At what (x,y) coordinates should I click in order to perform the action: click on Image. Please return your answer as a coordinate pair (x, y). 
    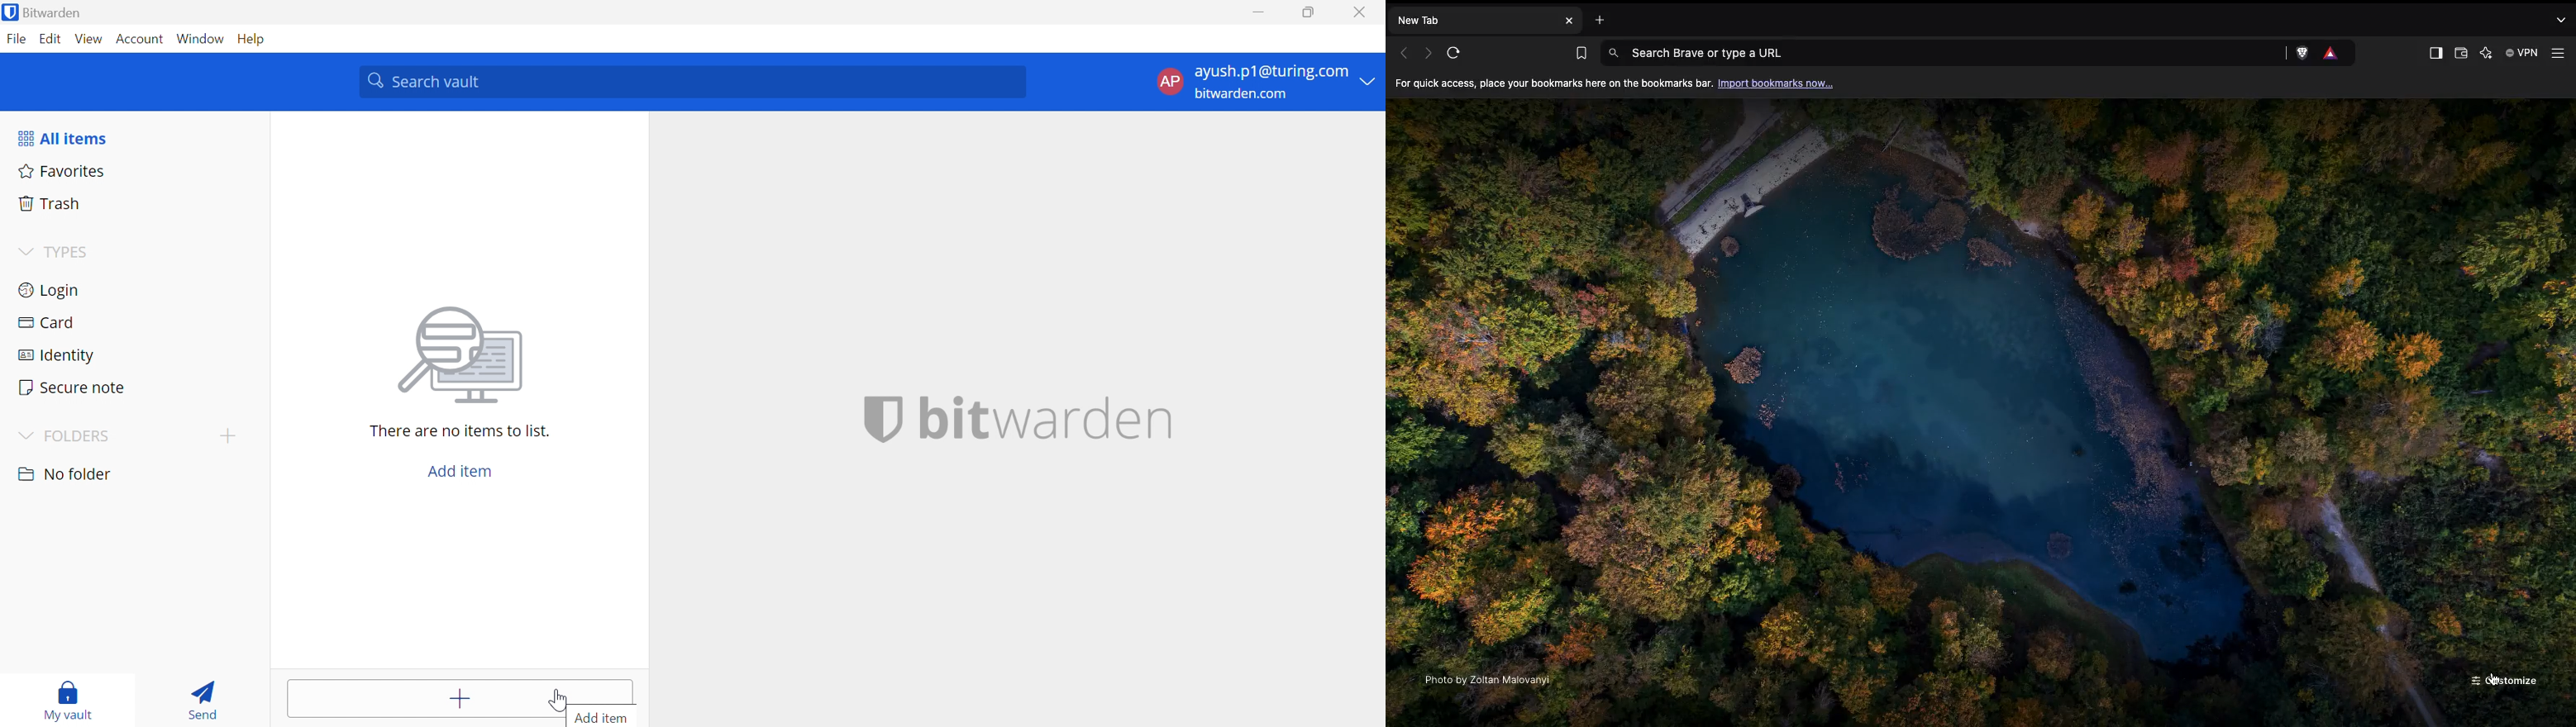
    Looking at the image, I should click on (464, 354).